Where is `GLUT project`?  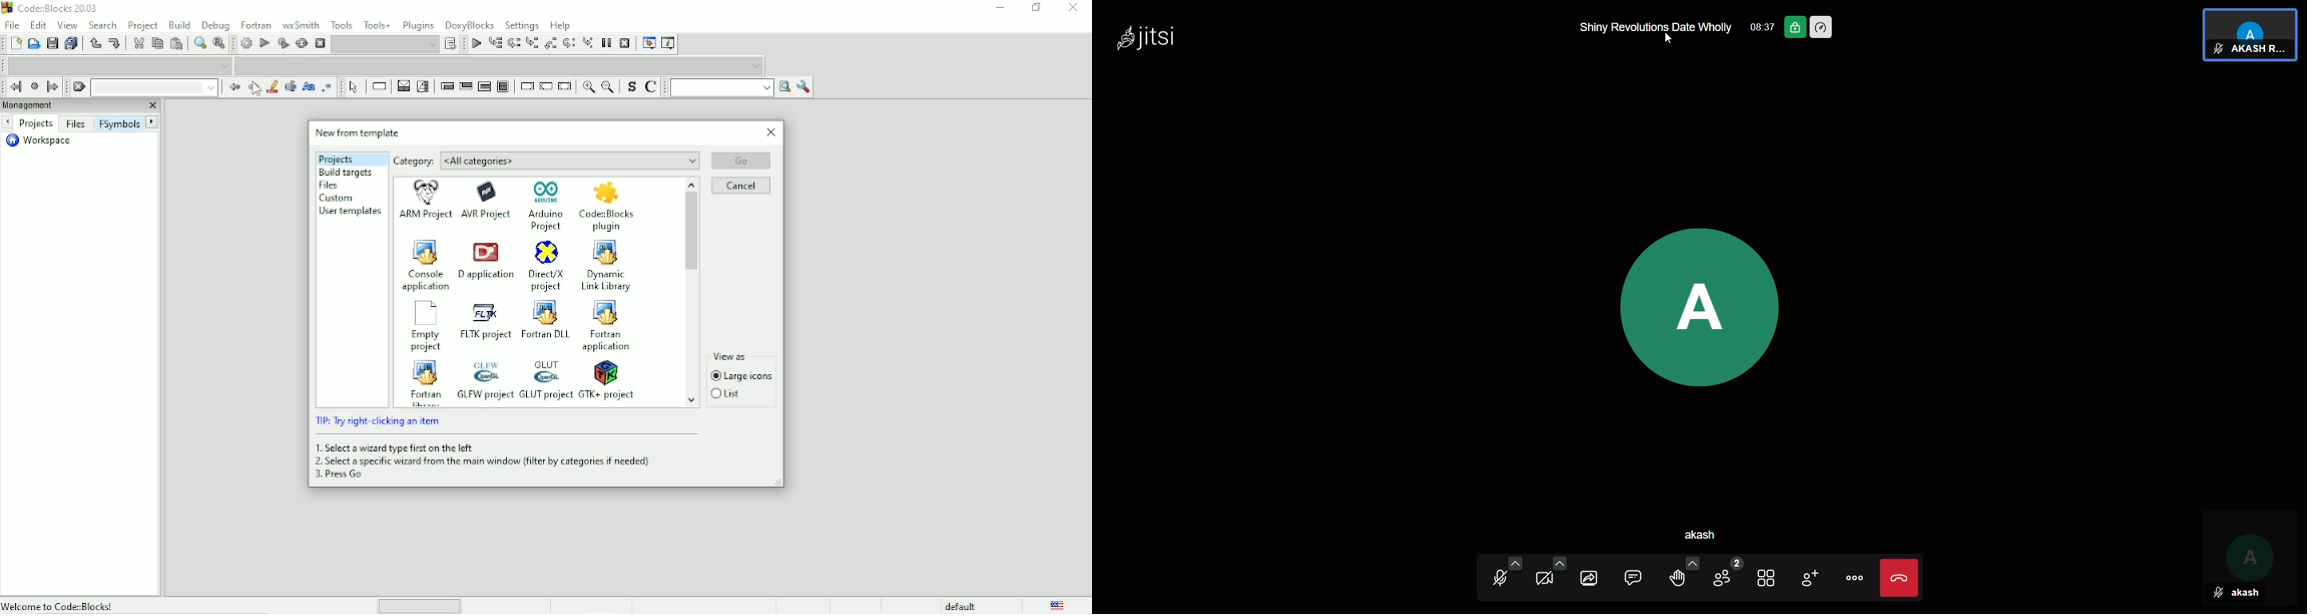
GLUT project is located at coordinates (546, 380).